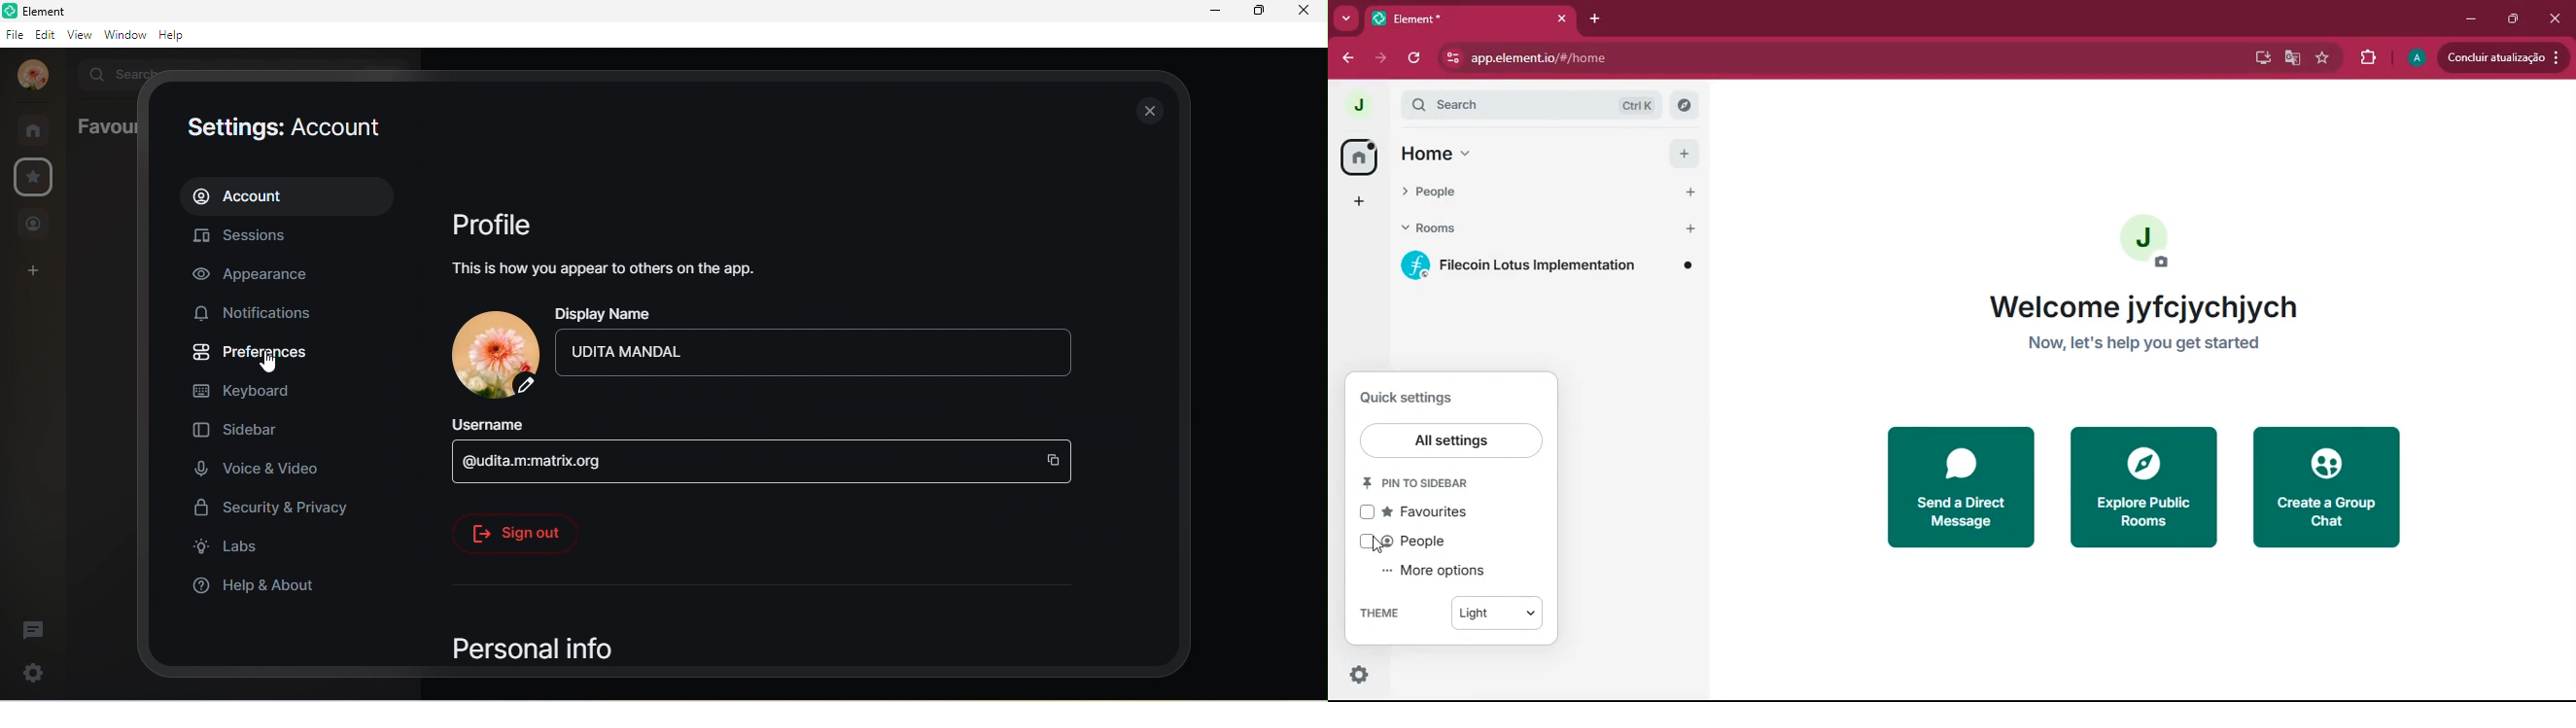 The image size is (2576, 728). Describe the element at coordinates (294, 126) in the screenshot. I see `settings: account` at that location.